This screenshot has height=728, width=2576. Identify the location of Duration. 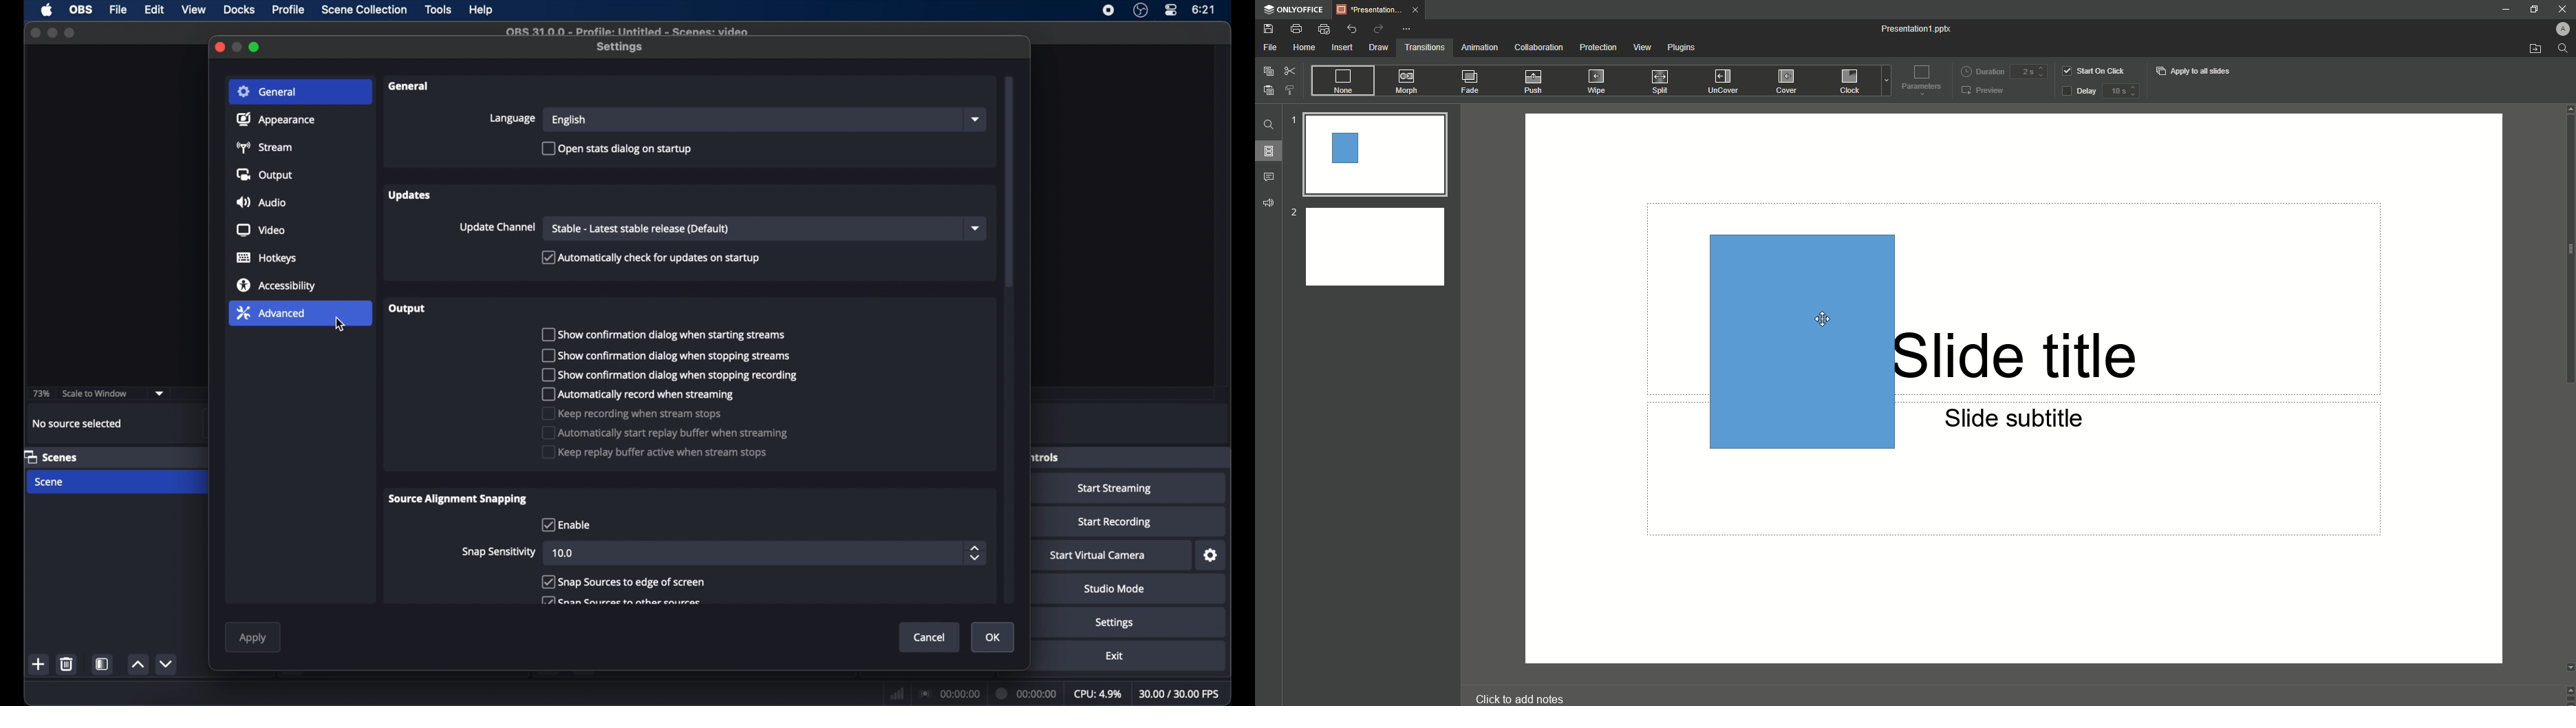
(1977, 70).